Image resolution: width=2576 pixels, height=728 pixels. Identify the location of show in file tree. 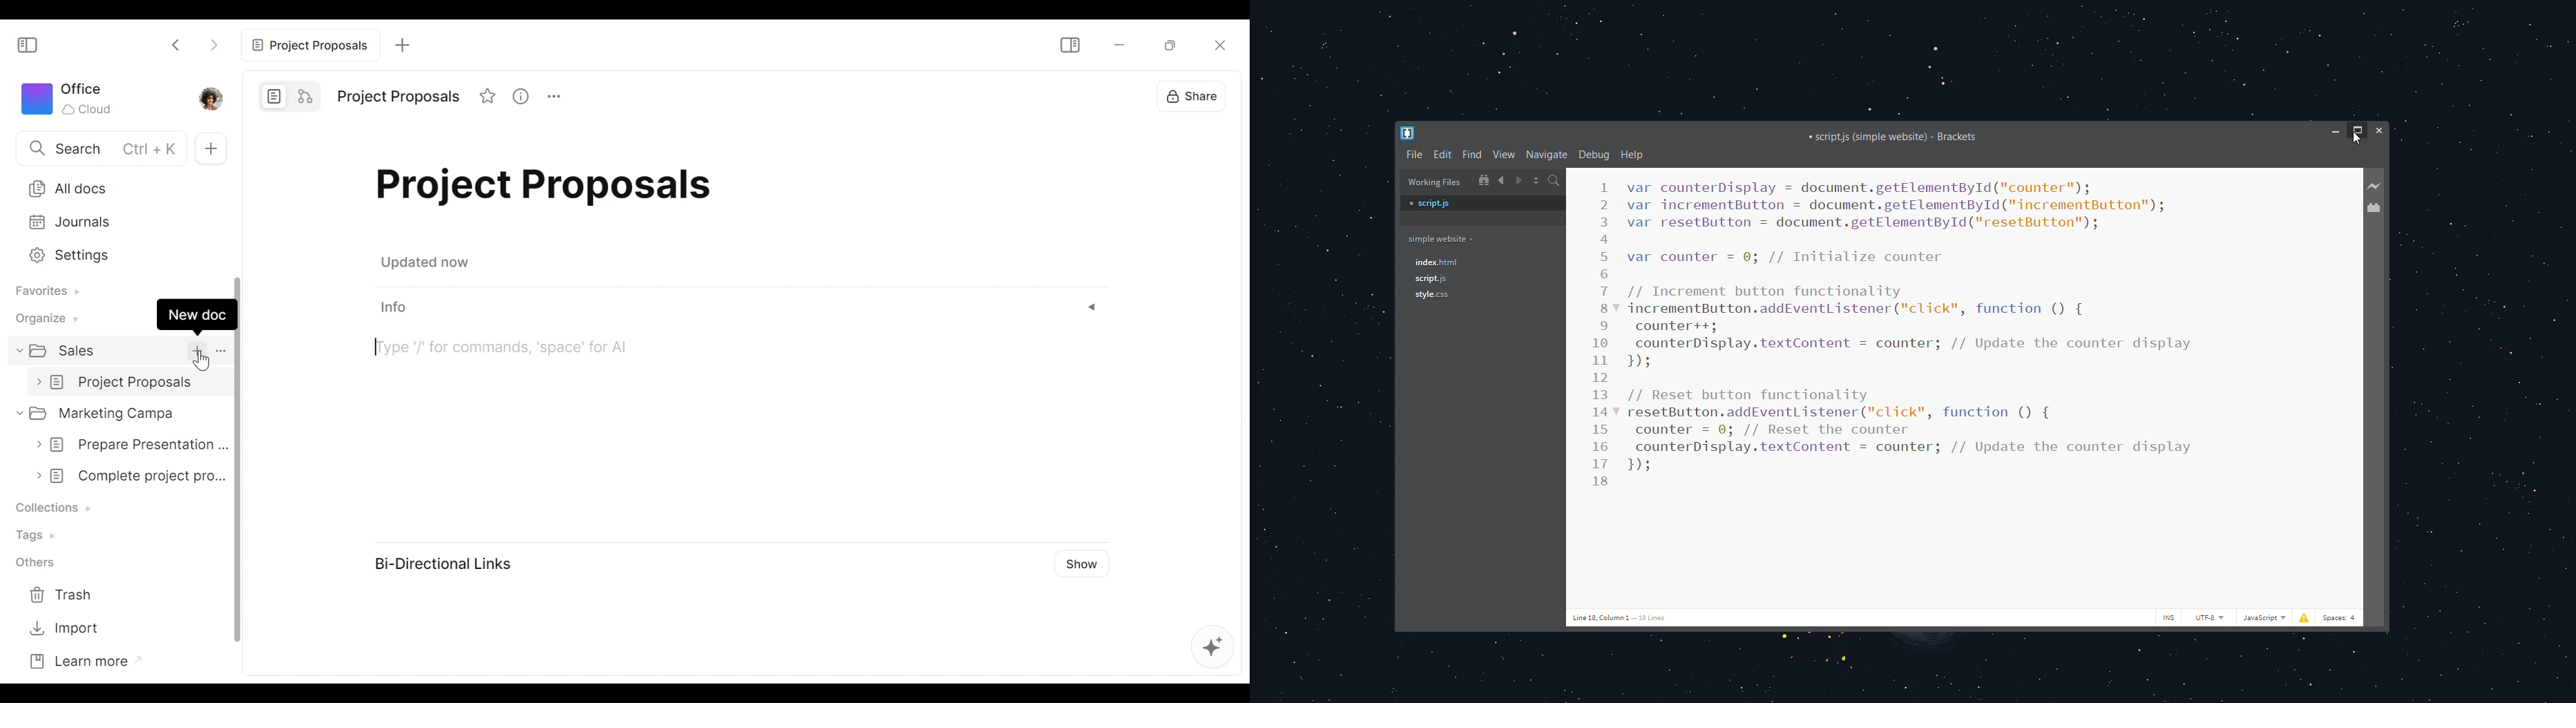
(1482, 180).